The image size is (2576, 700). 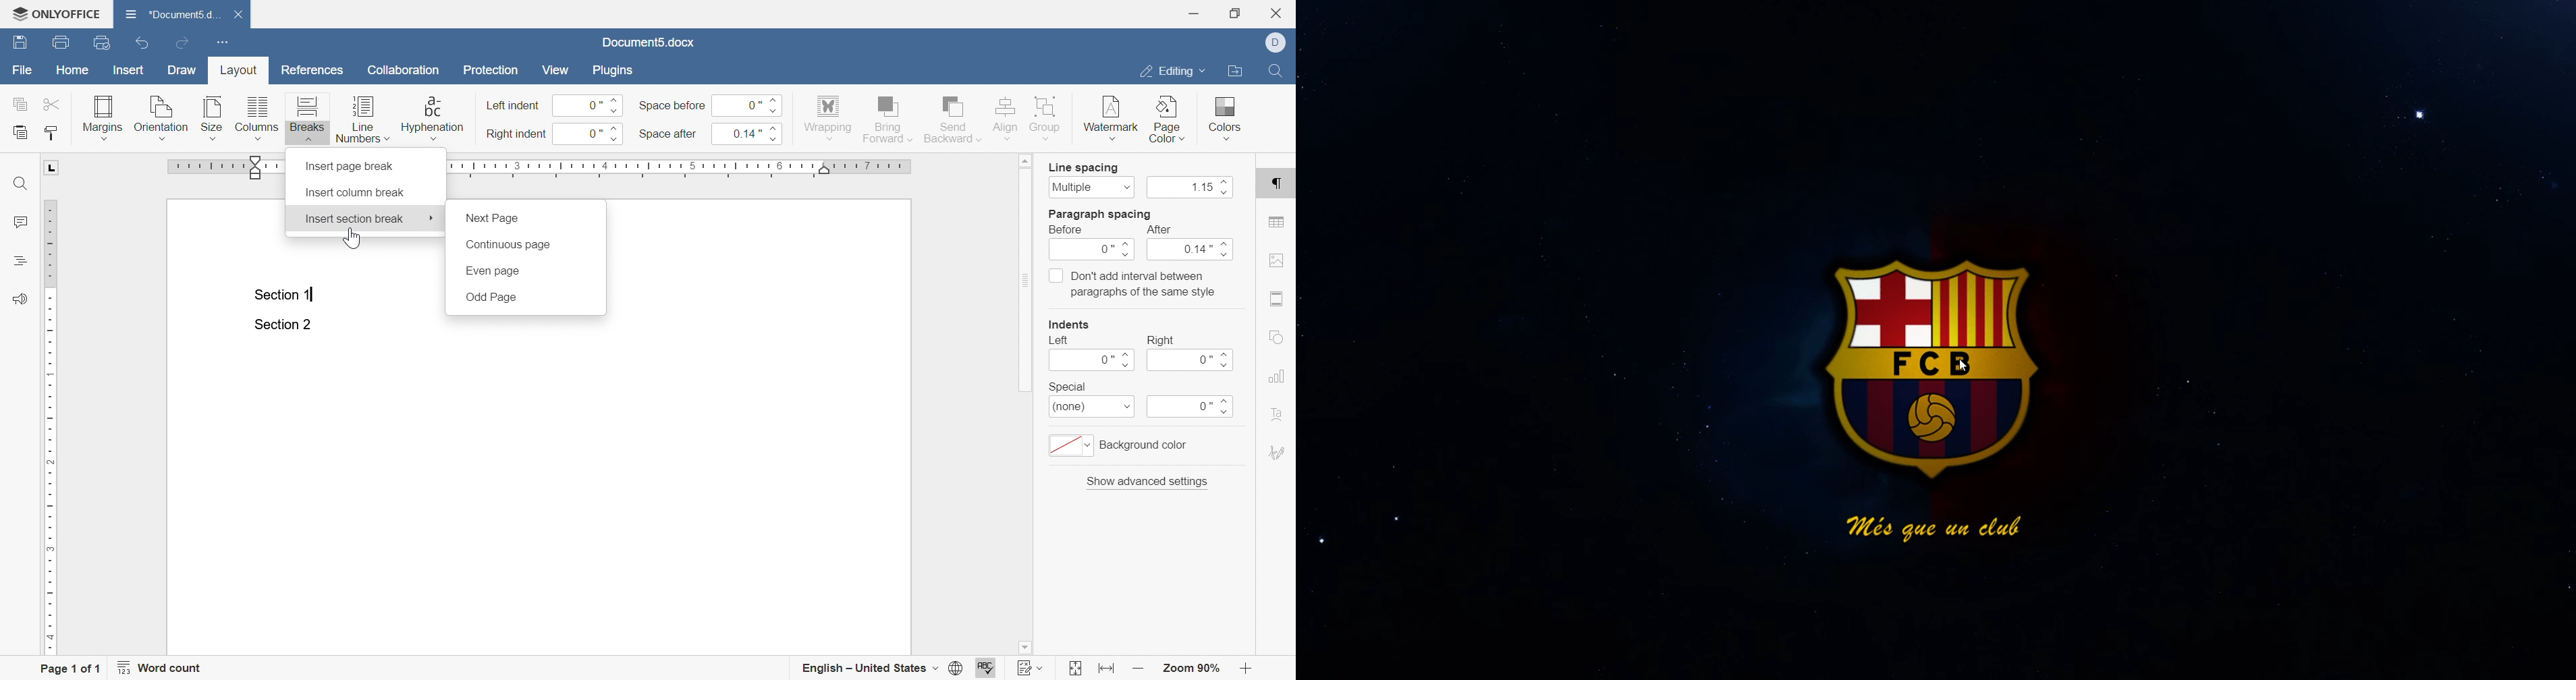 What do you see at coordinates (1139, 669) in the screenshot?
I see `zoom in` at bounding box center [1139, 669].